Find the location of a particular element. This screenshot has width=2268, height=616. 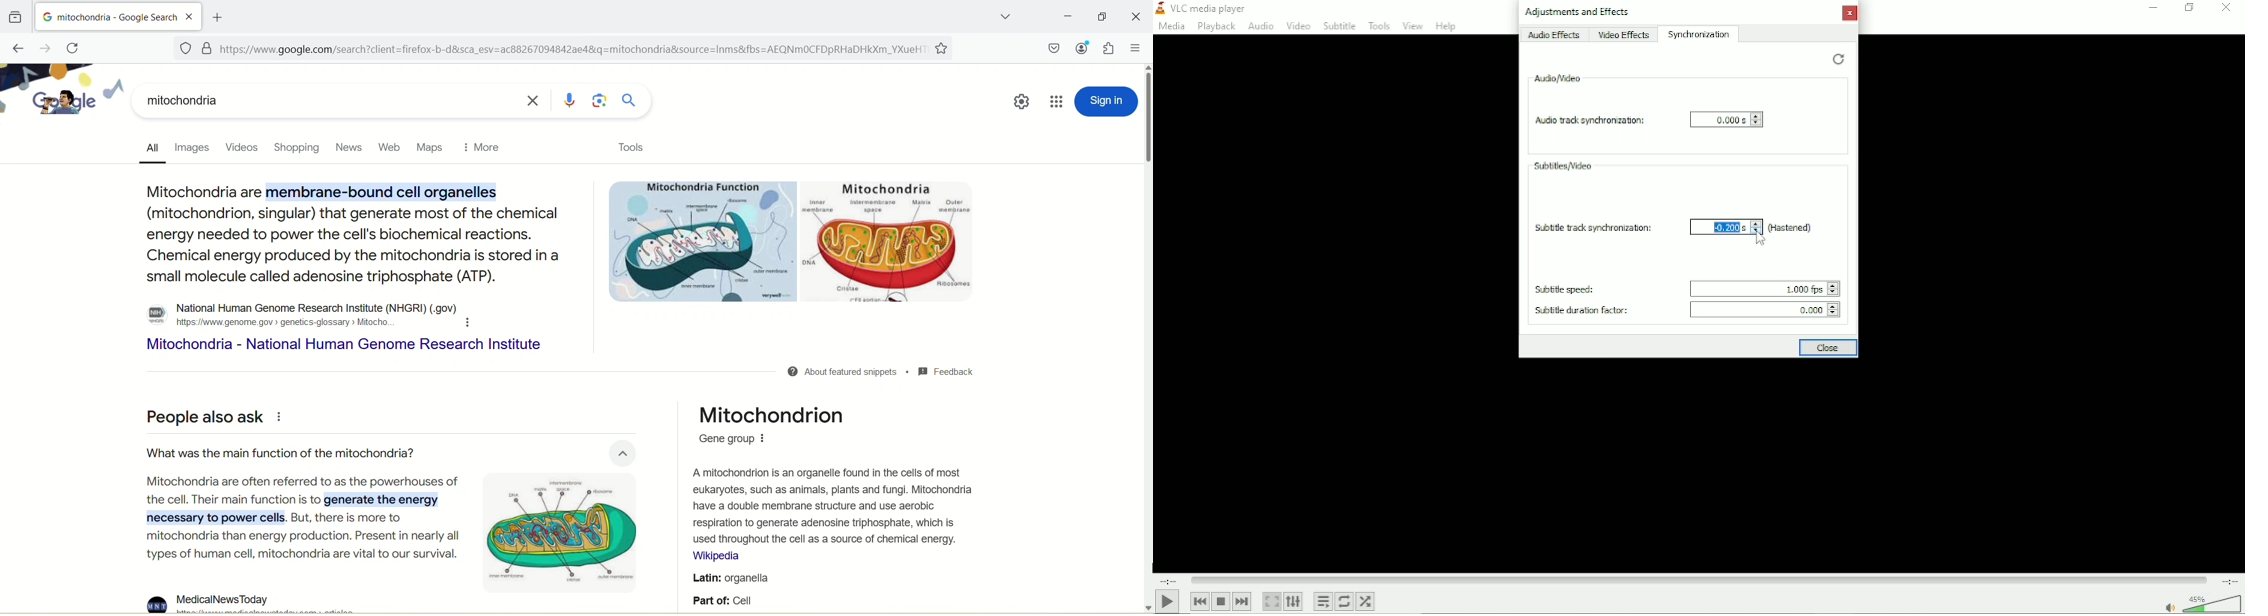

Help is located at coordinates (1448, 26).